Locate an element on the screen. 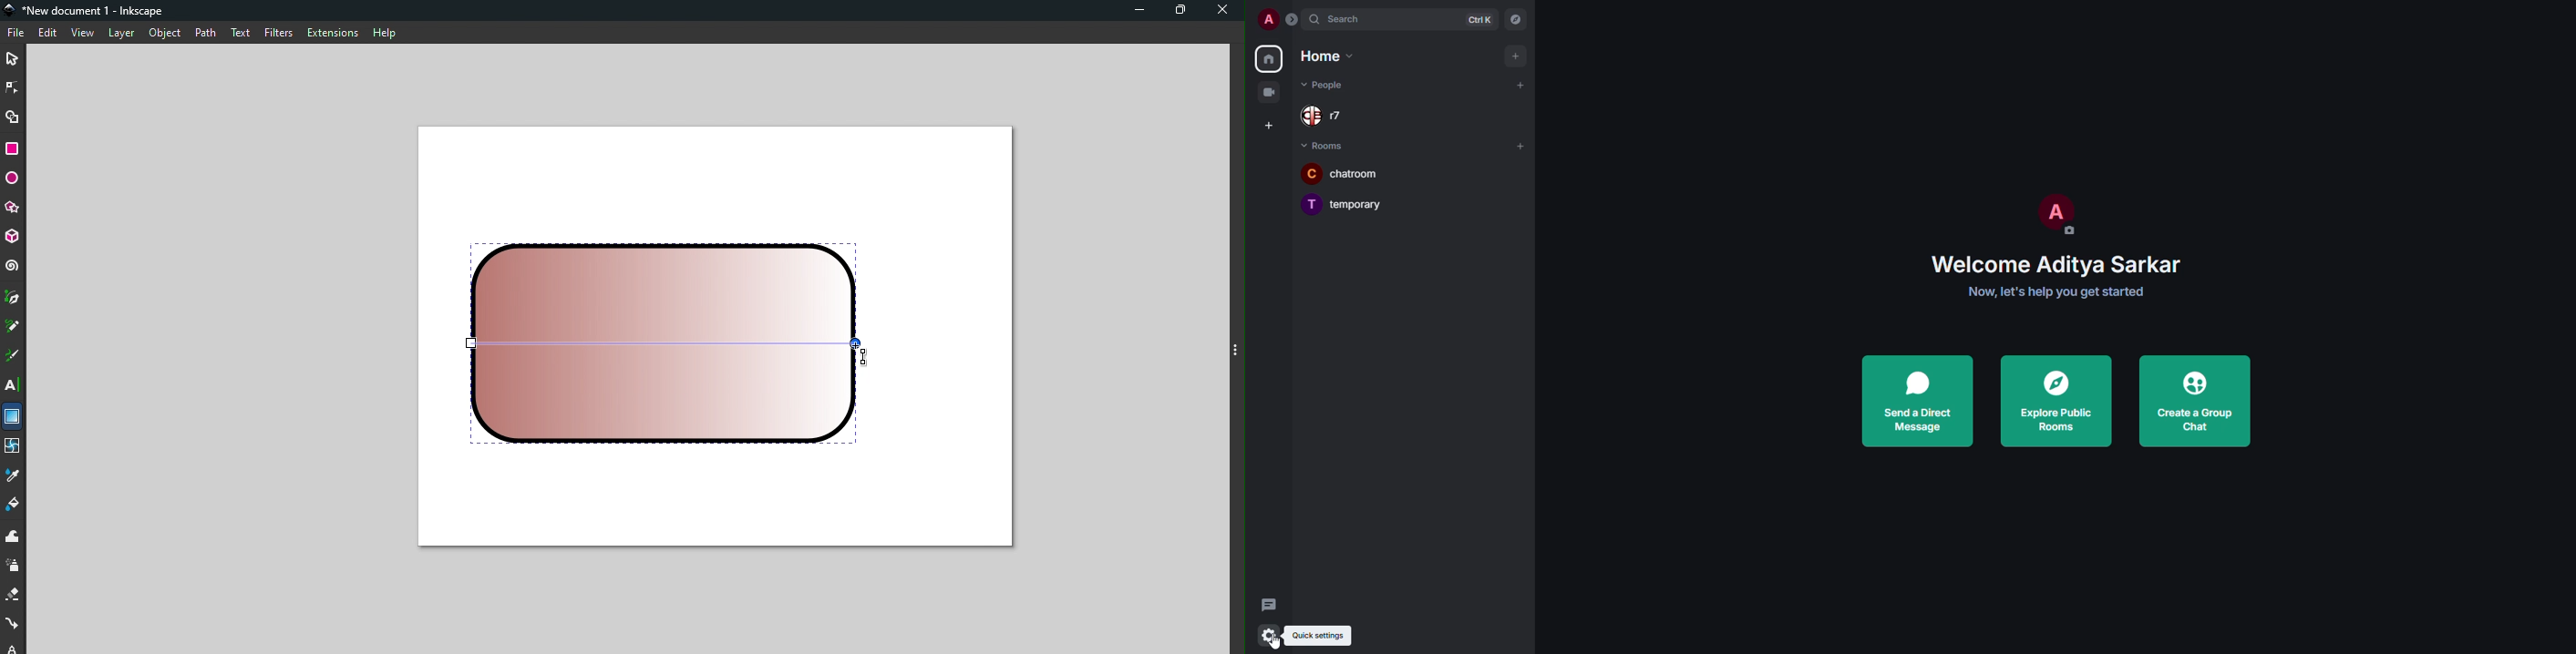 This screenshot has width=2576, height=672. Text tool is located at coordinates (14, 385).